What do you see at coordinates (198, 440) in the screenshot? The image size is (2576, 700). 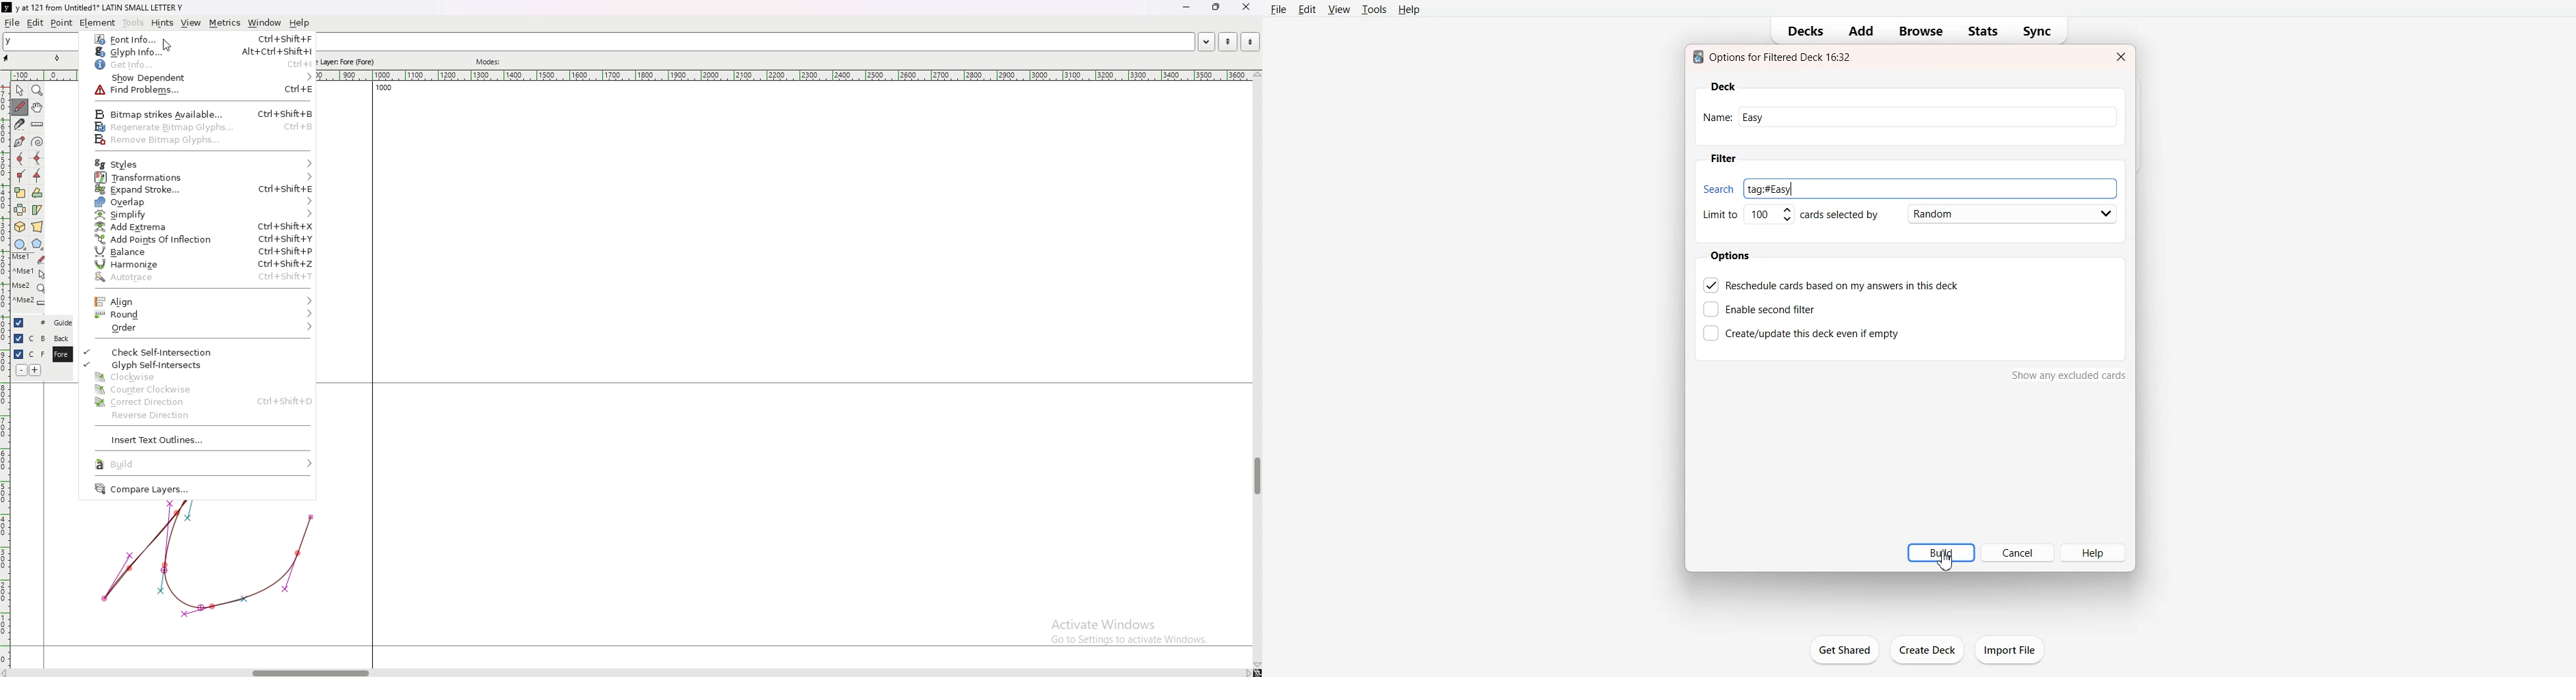 I see `insert text outlines` at bounding box center [198, 440].